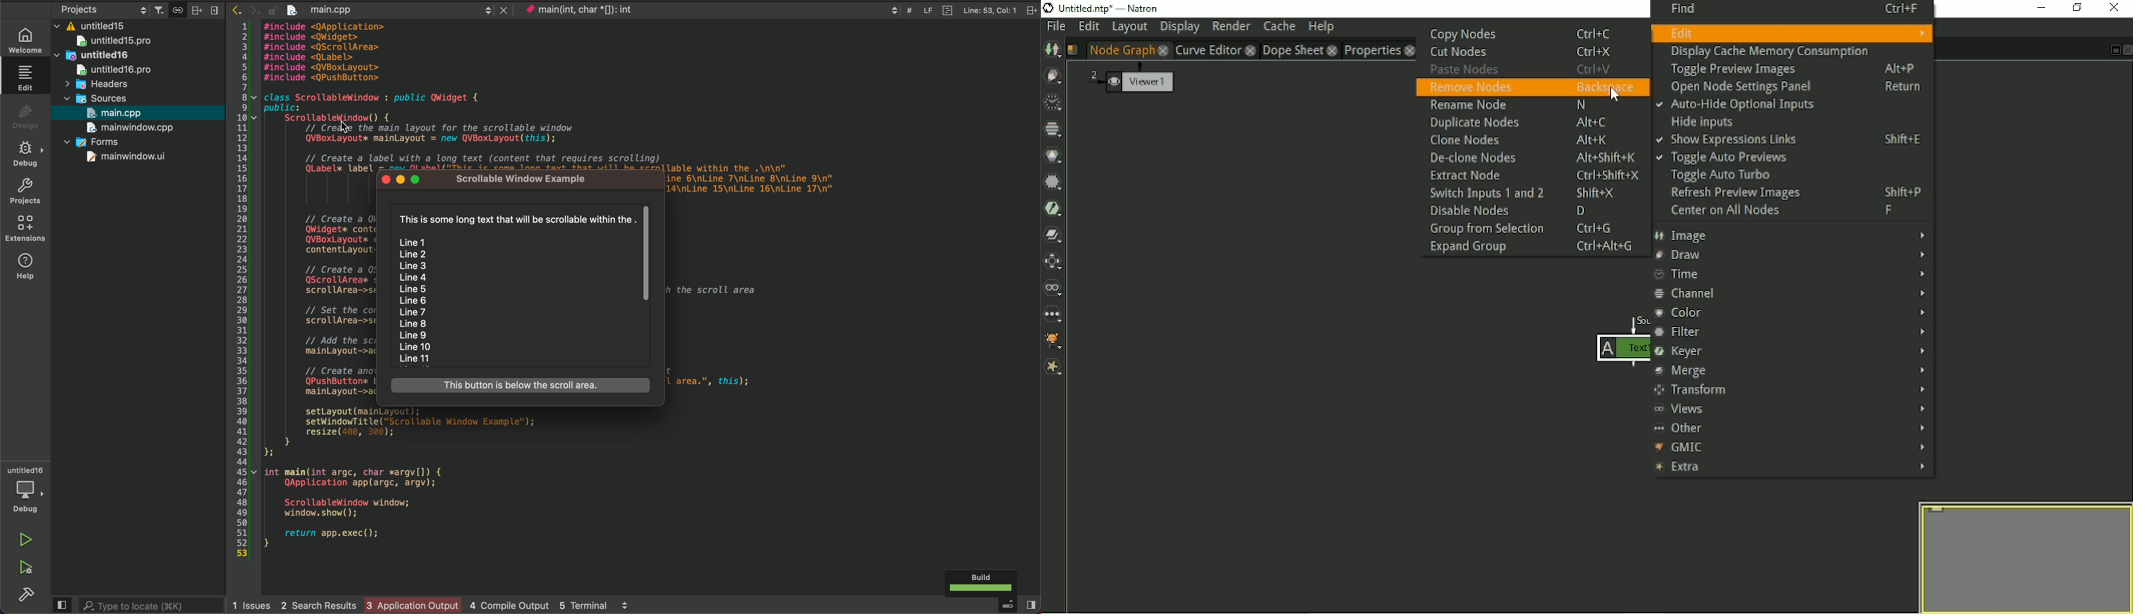 The image size is (2156, 616). Describe the element at coordinates (1110, 10) in the screenshot. I see `title` at that location.